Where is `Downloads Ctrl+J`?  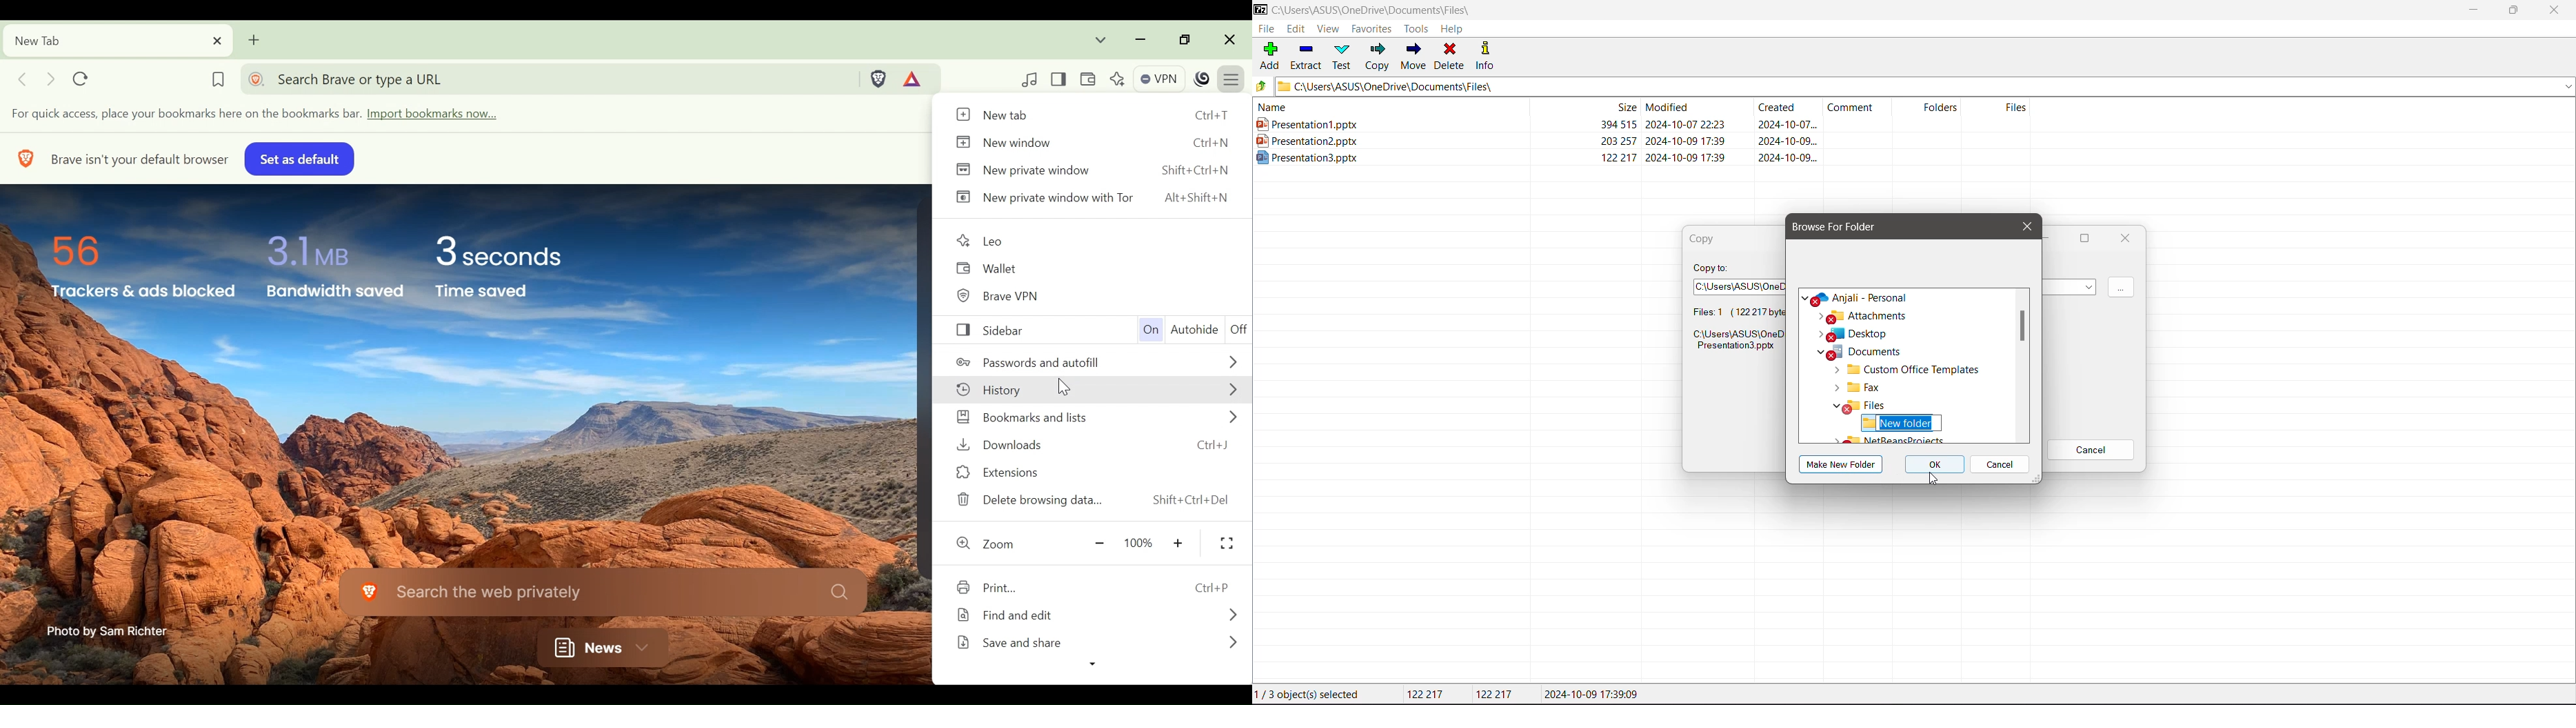 Downloads Ctrl+J is located at coordinates (1097, 443).